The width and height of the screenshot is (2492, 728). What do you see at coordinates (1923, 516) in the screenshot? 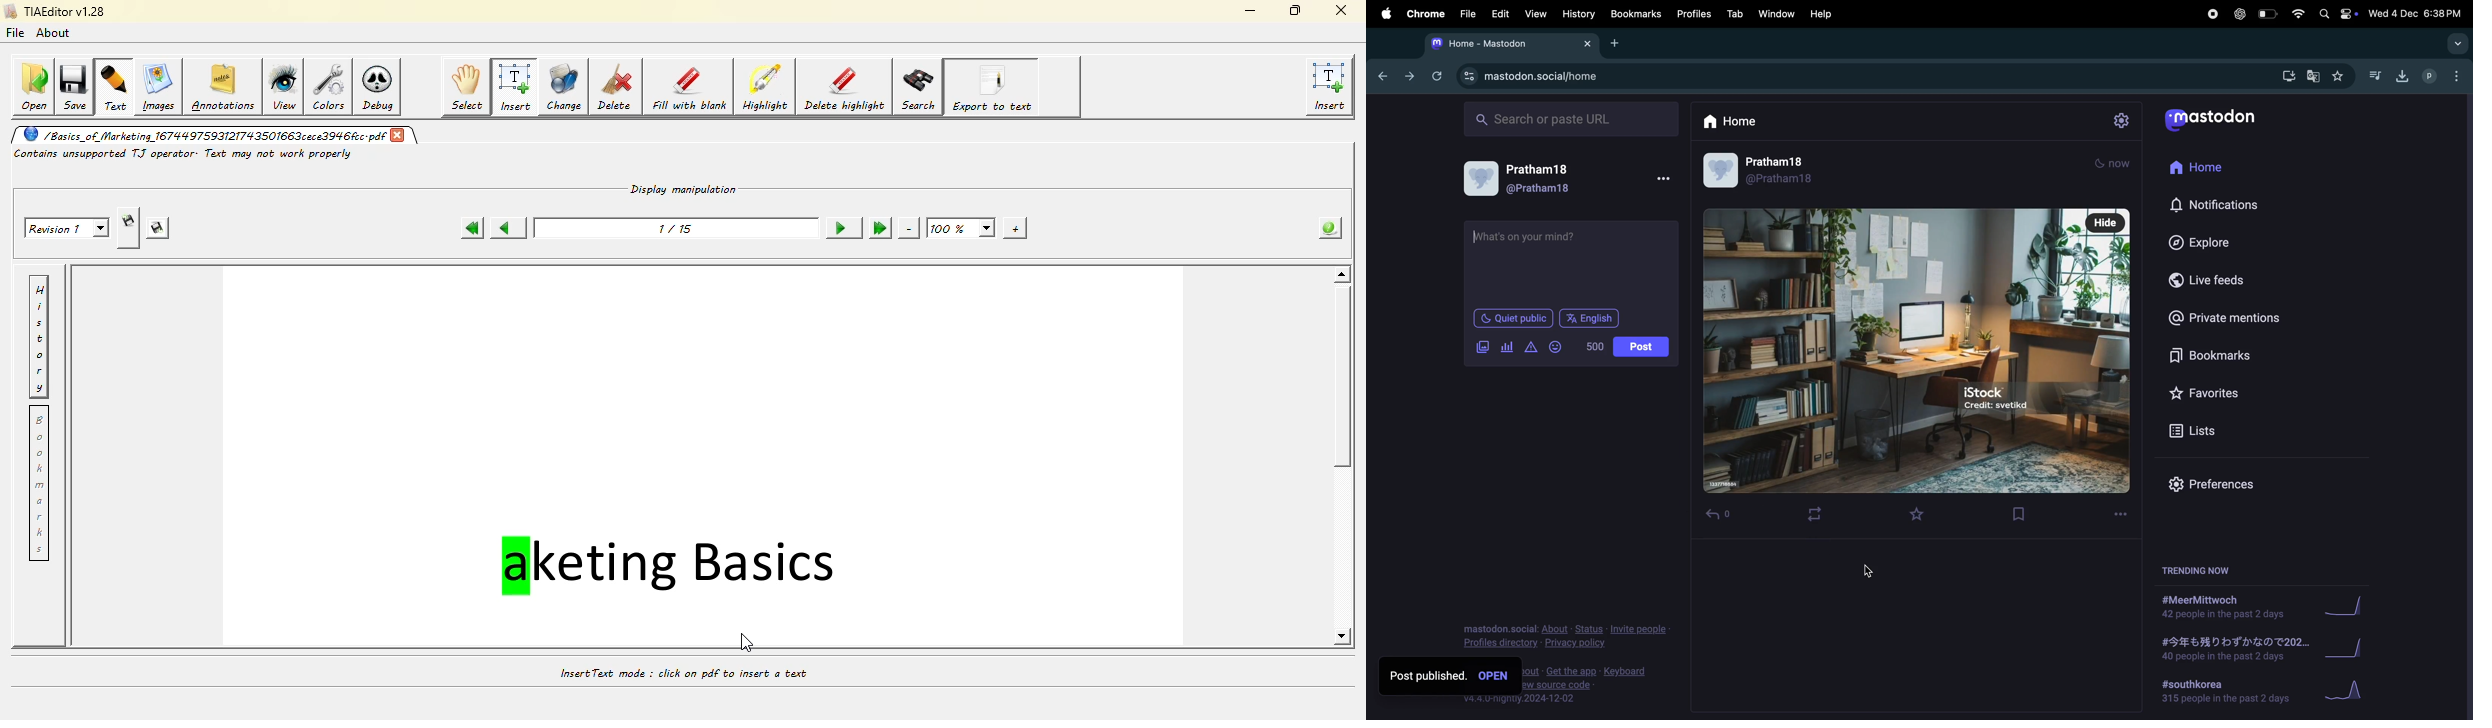
I see `favourties` at bounding box center [1923, 516].